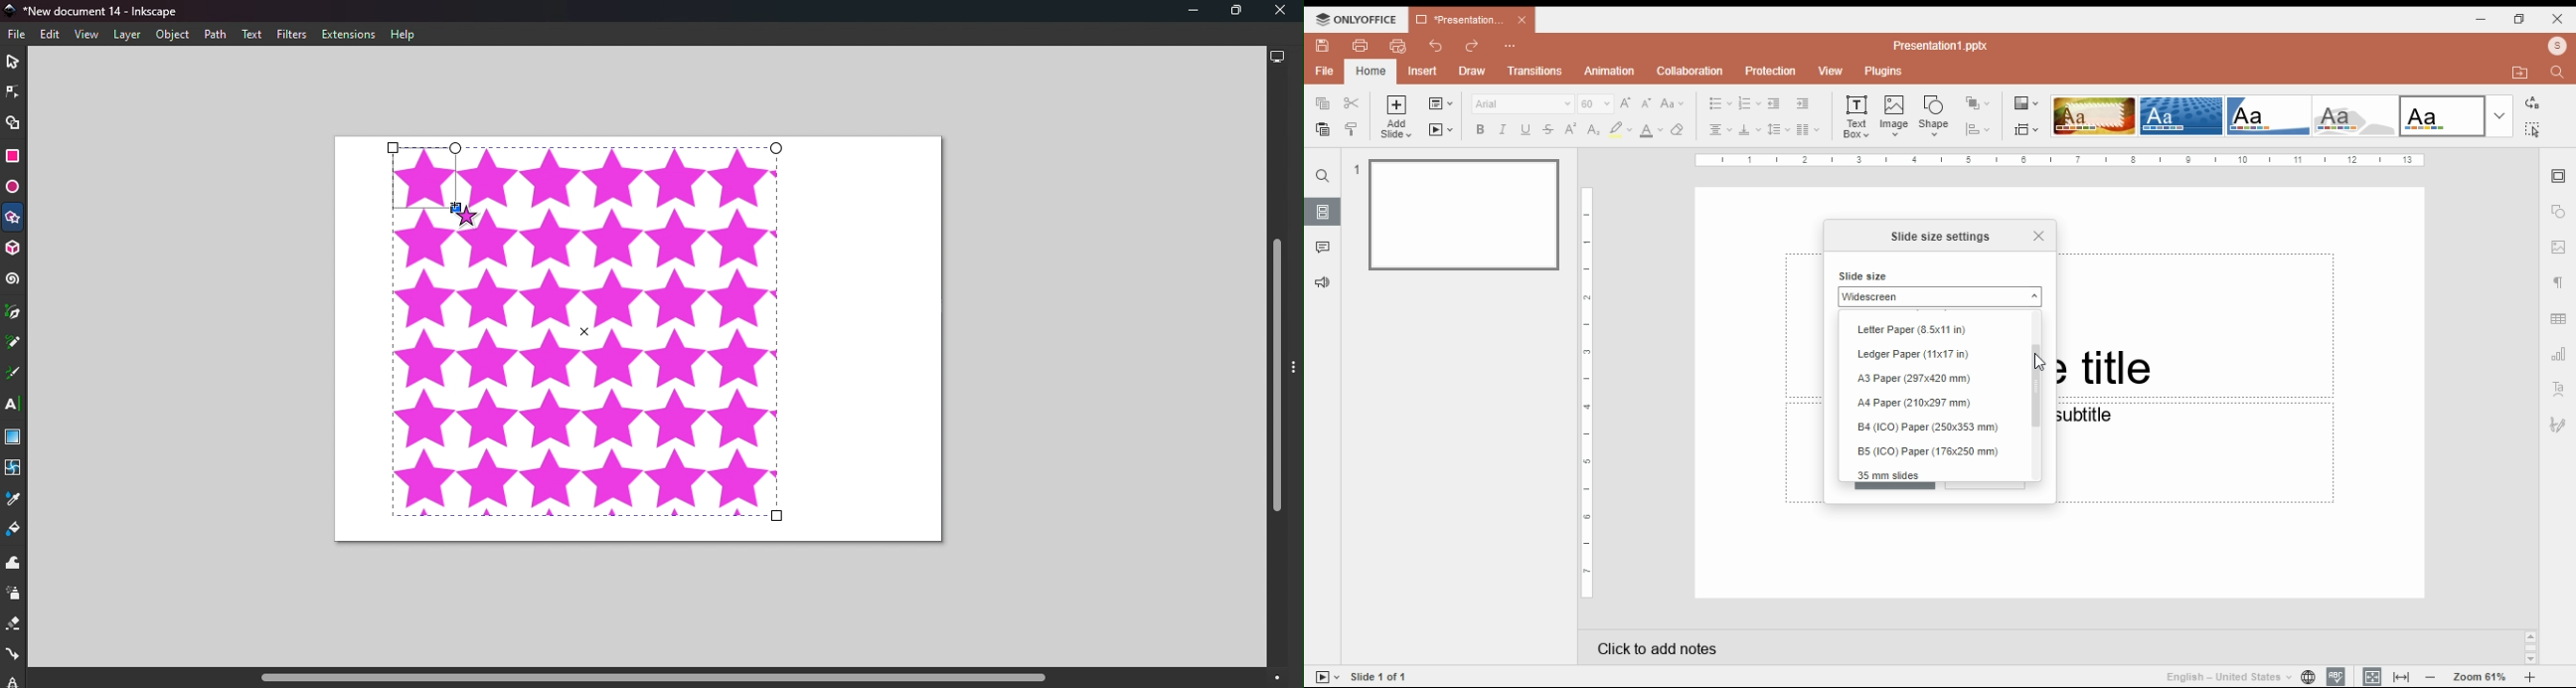  Describe the element at coordinates (1591, 129) in the screenshot. I see `subscript` at that location.